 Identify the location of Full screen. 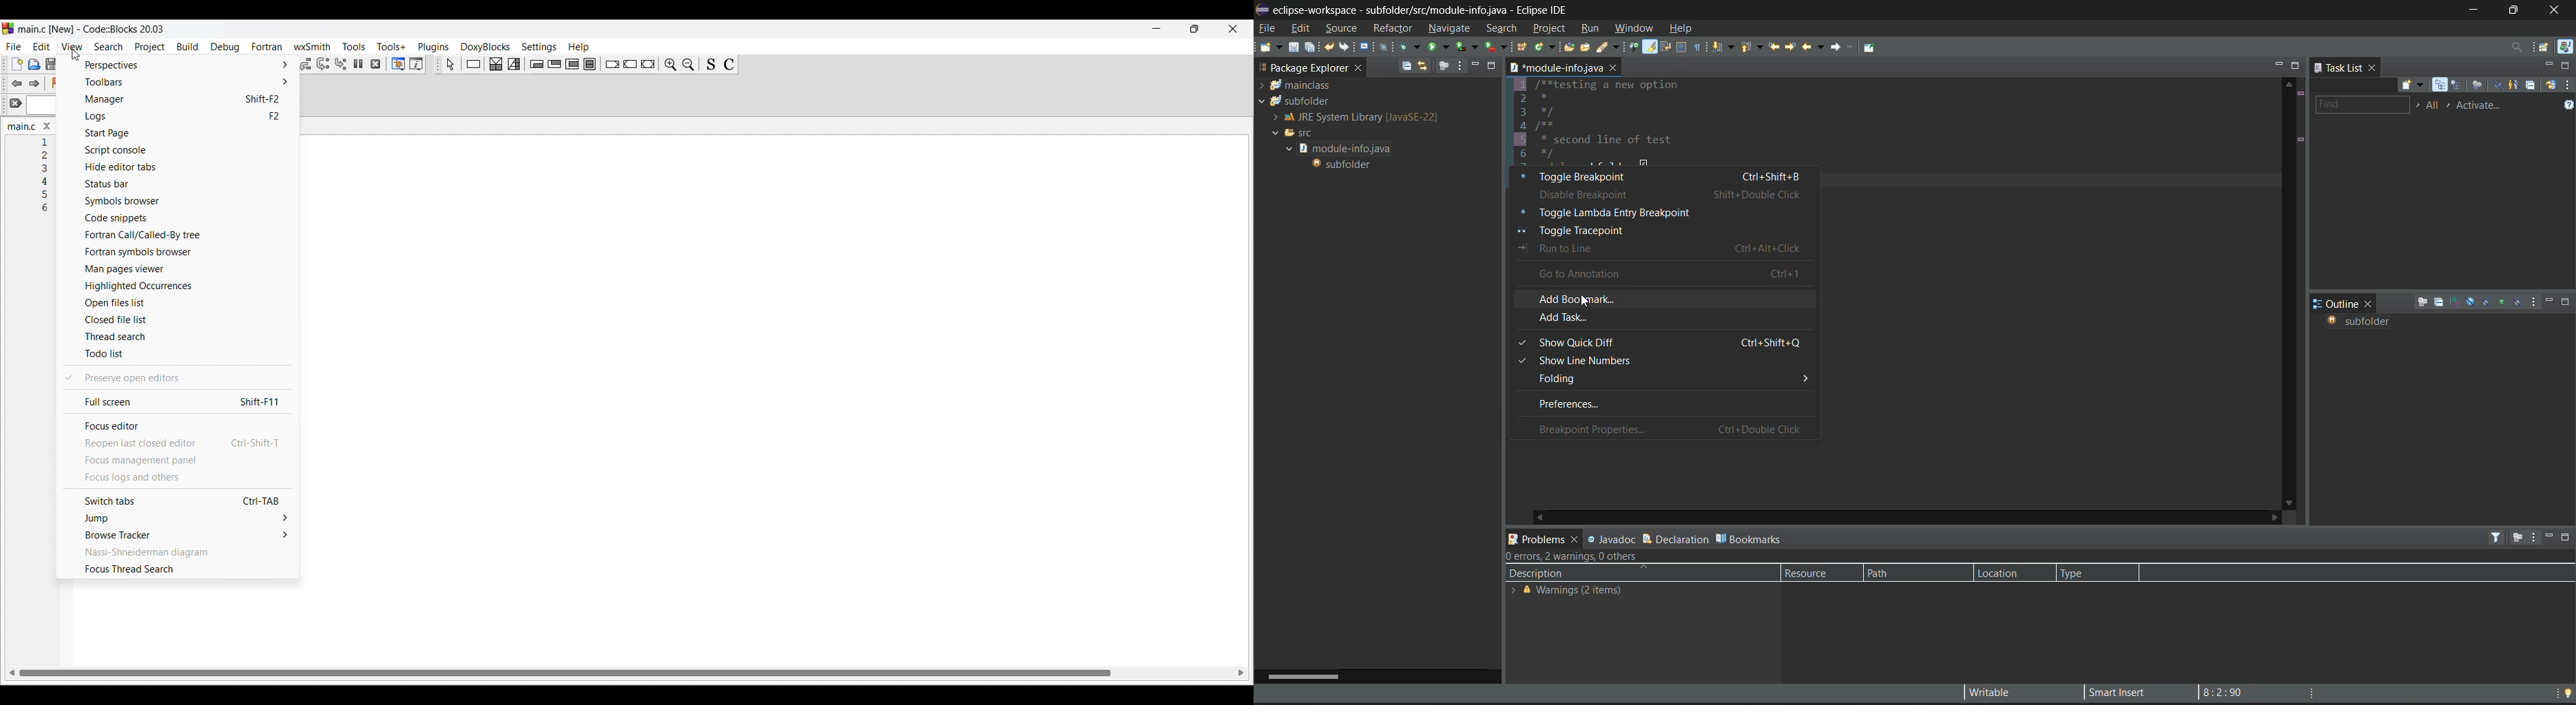
(176, 402).